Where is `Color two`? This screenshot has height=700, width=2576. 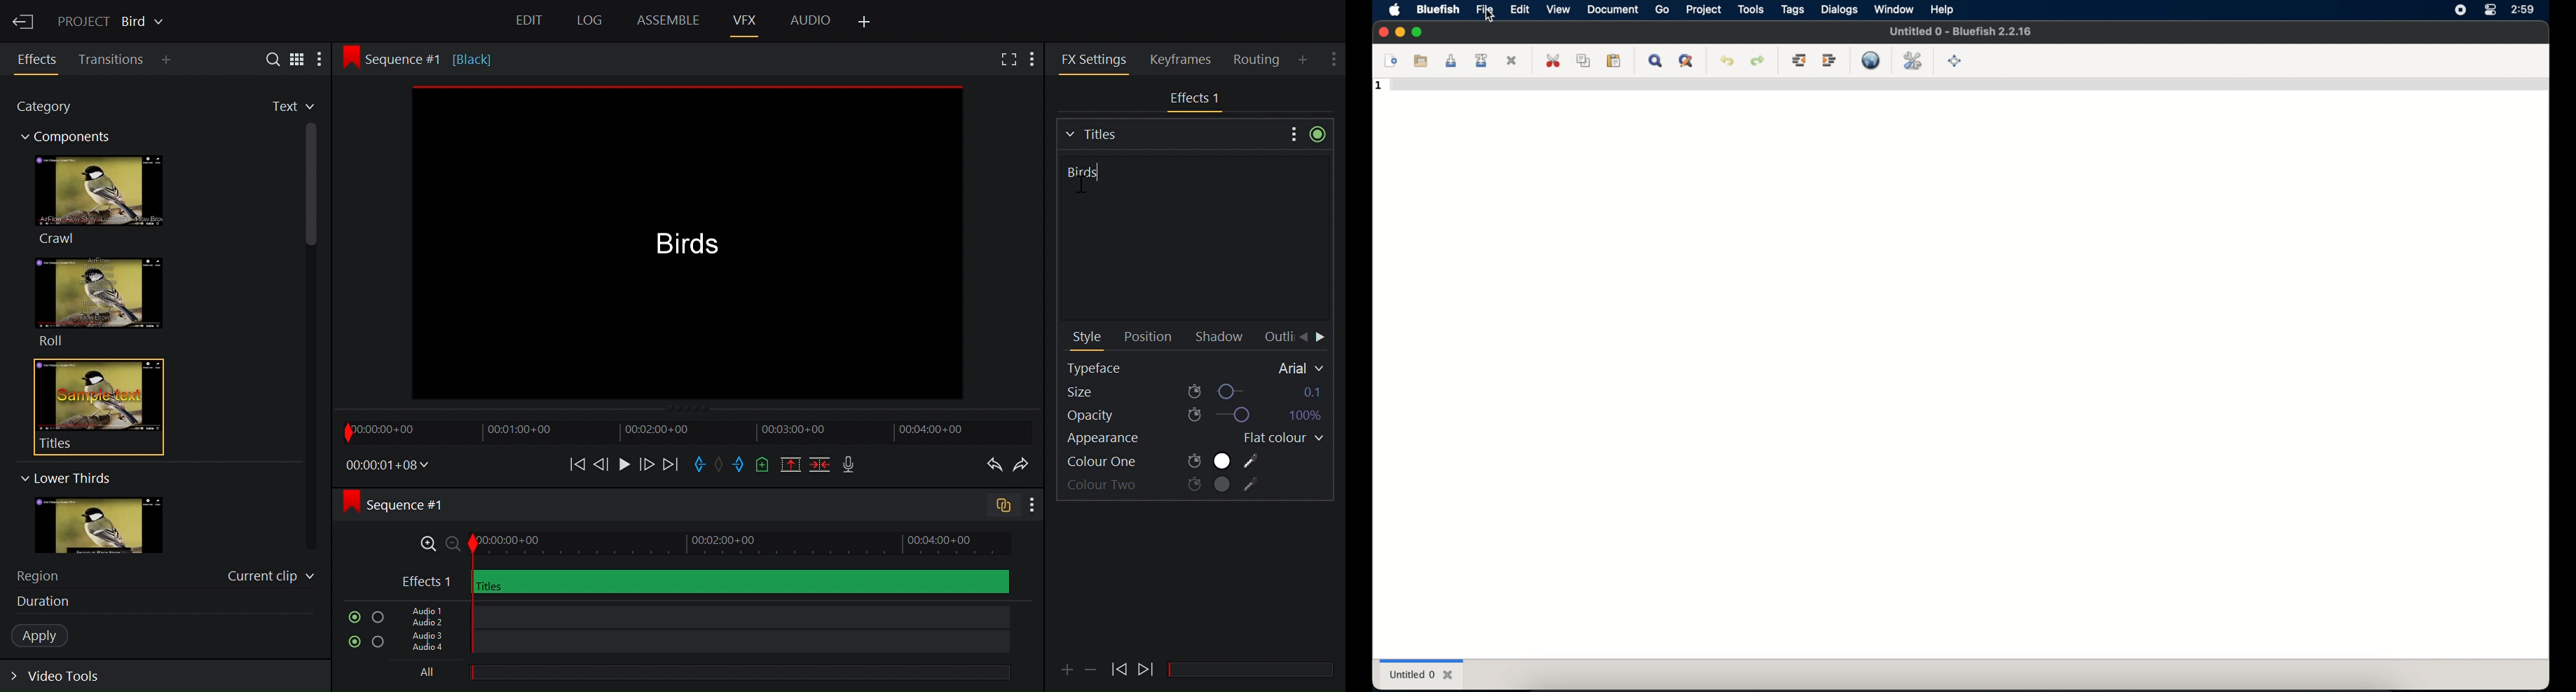 Color two is located at coordinates (1165, 486).